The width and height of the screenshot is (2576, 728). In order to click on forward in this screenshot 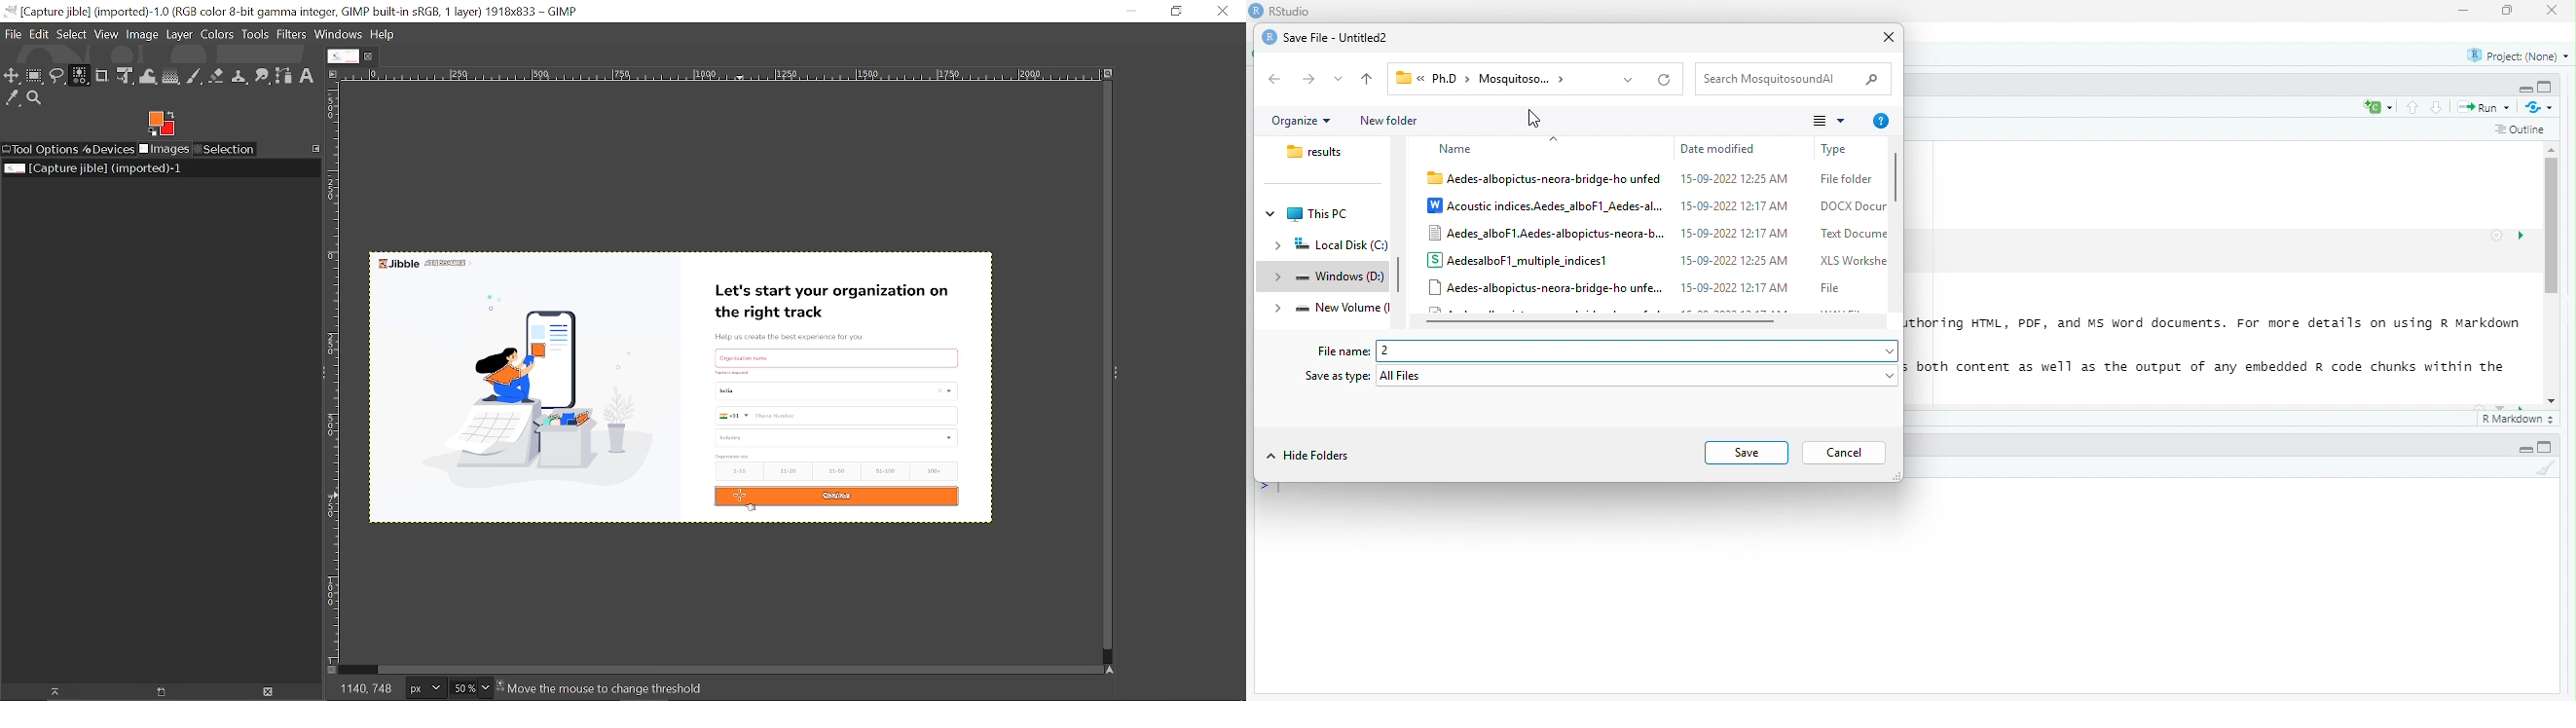, I will do `click(1309, 79)`.